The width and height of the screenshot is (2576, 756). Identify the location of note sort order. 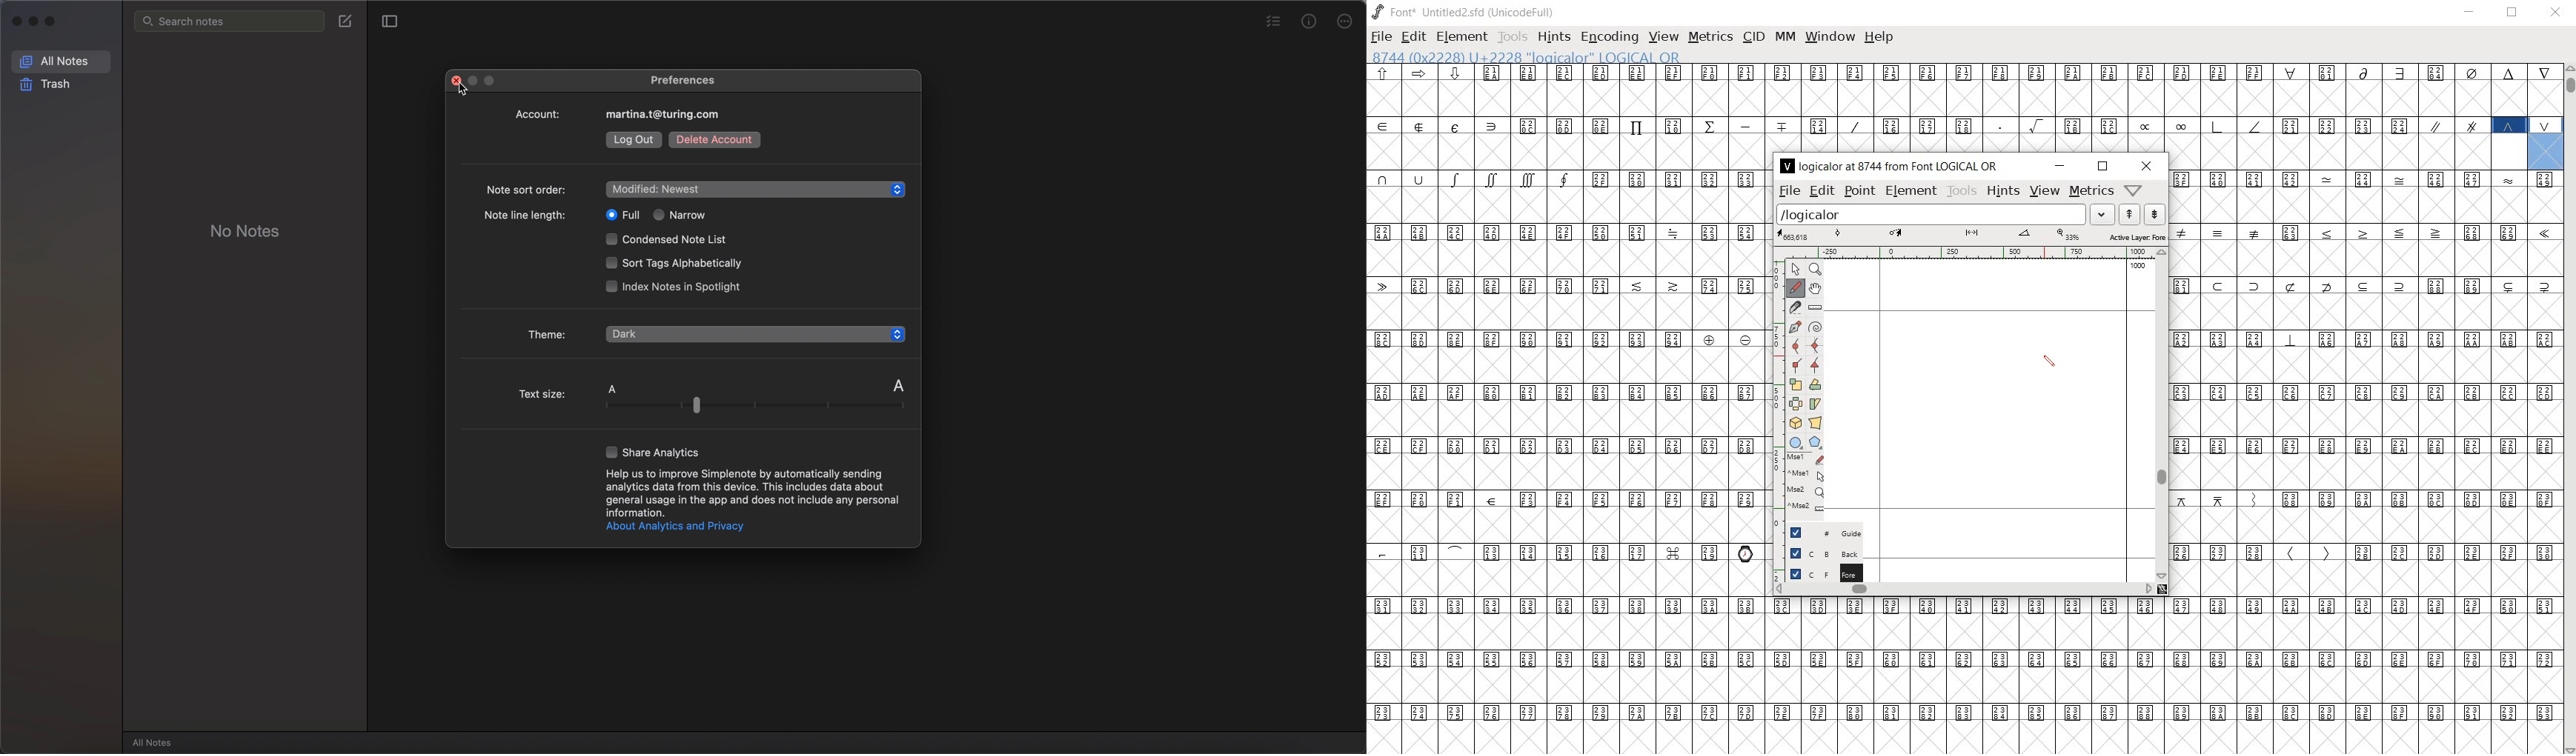
(696, 189).